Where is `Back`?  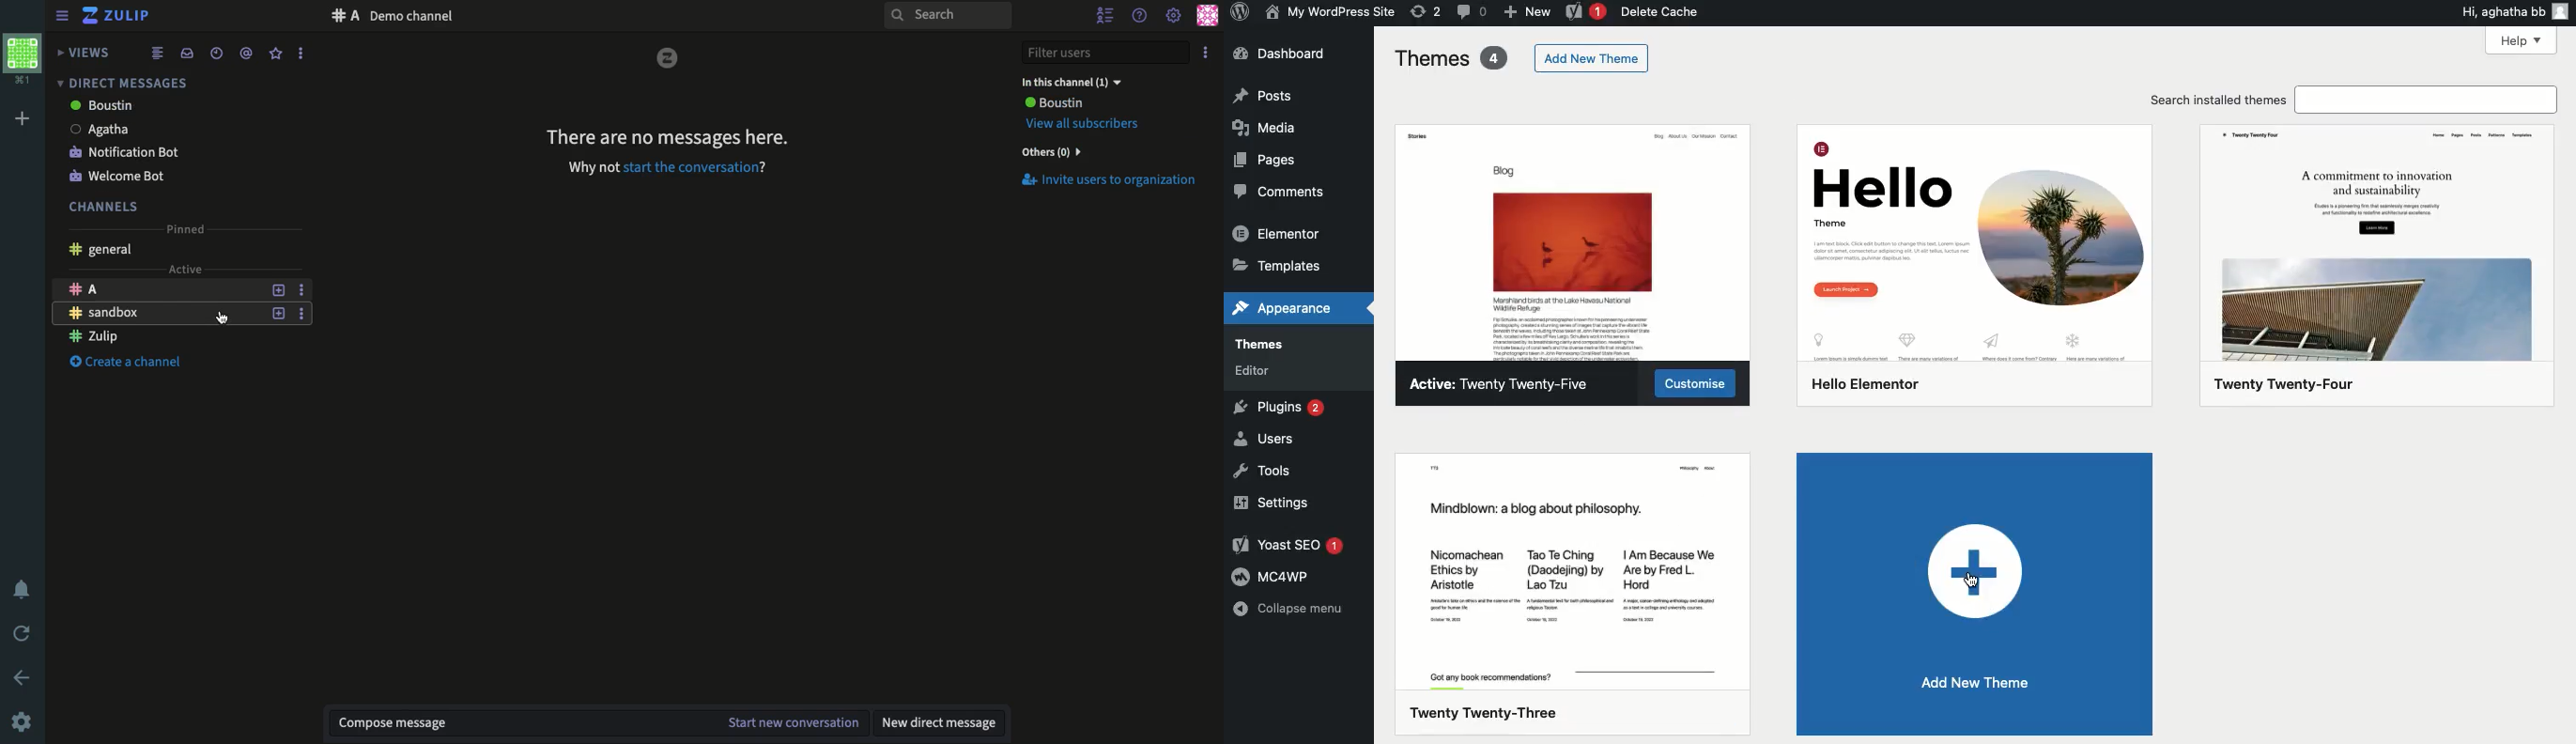
Back is located at coordinates (24, 678).